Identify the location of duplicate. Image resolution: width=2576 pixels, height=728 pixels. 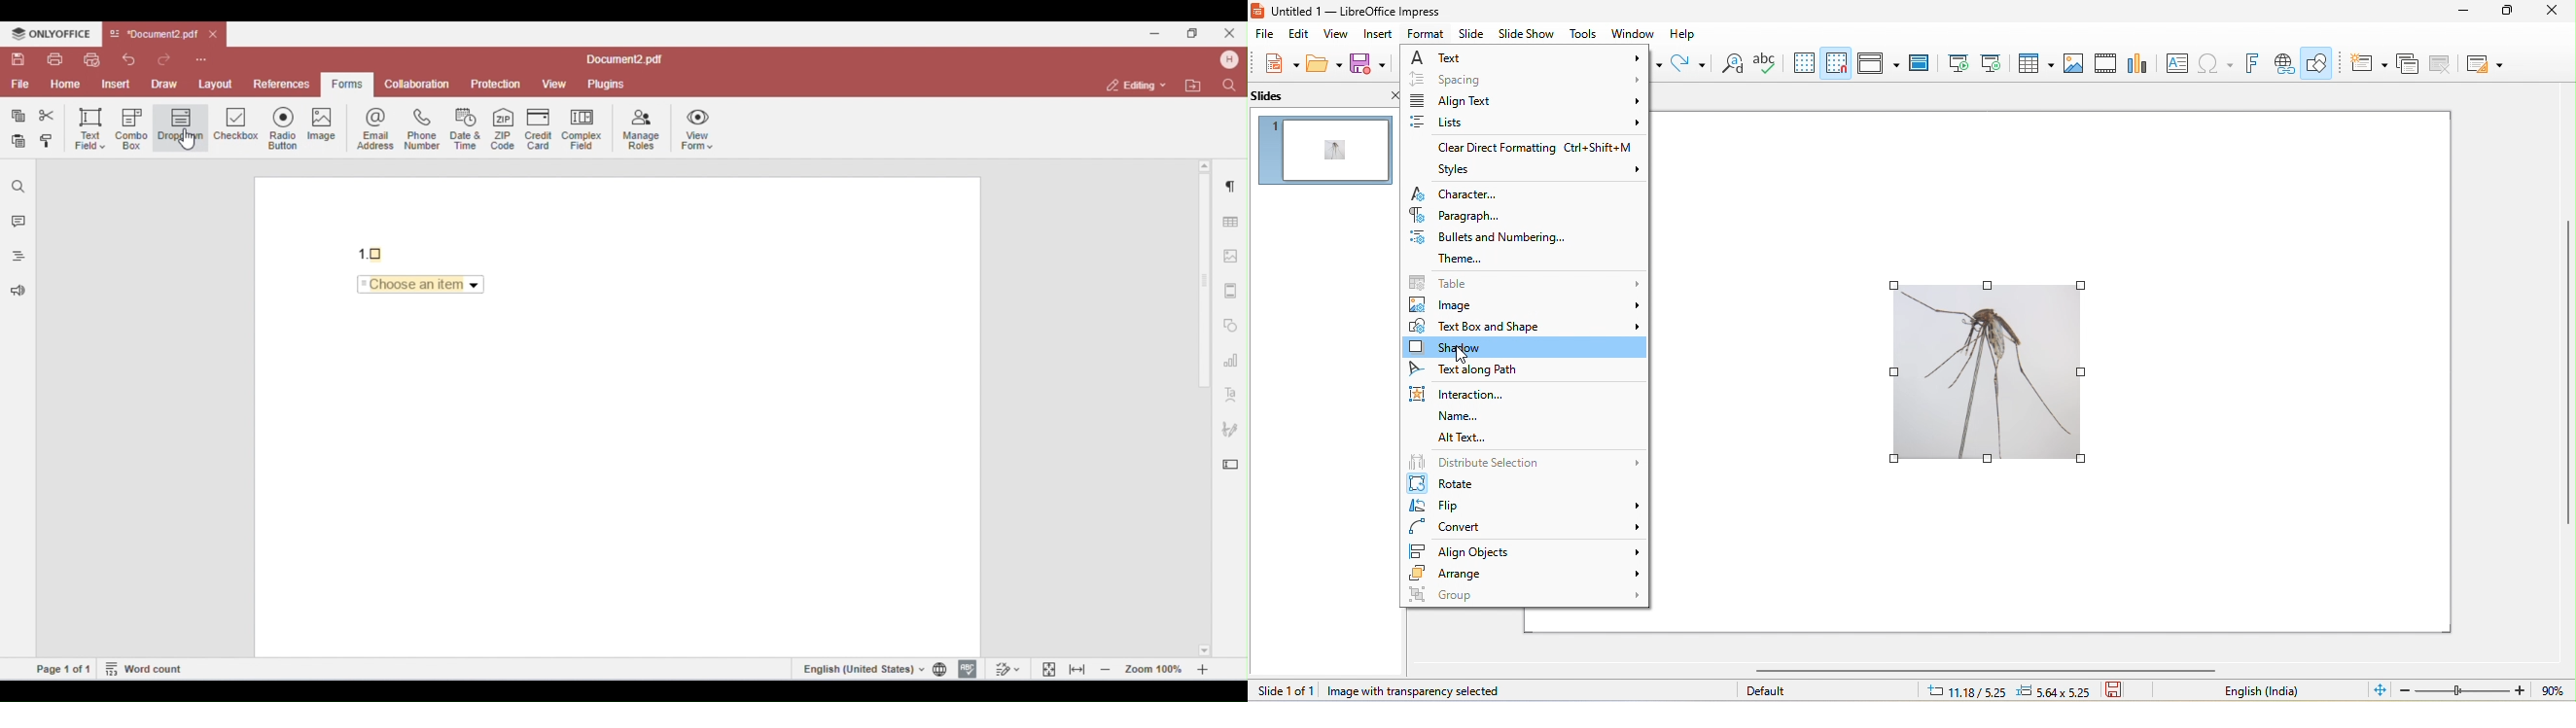
(2409, 63).